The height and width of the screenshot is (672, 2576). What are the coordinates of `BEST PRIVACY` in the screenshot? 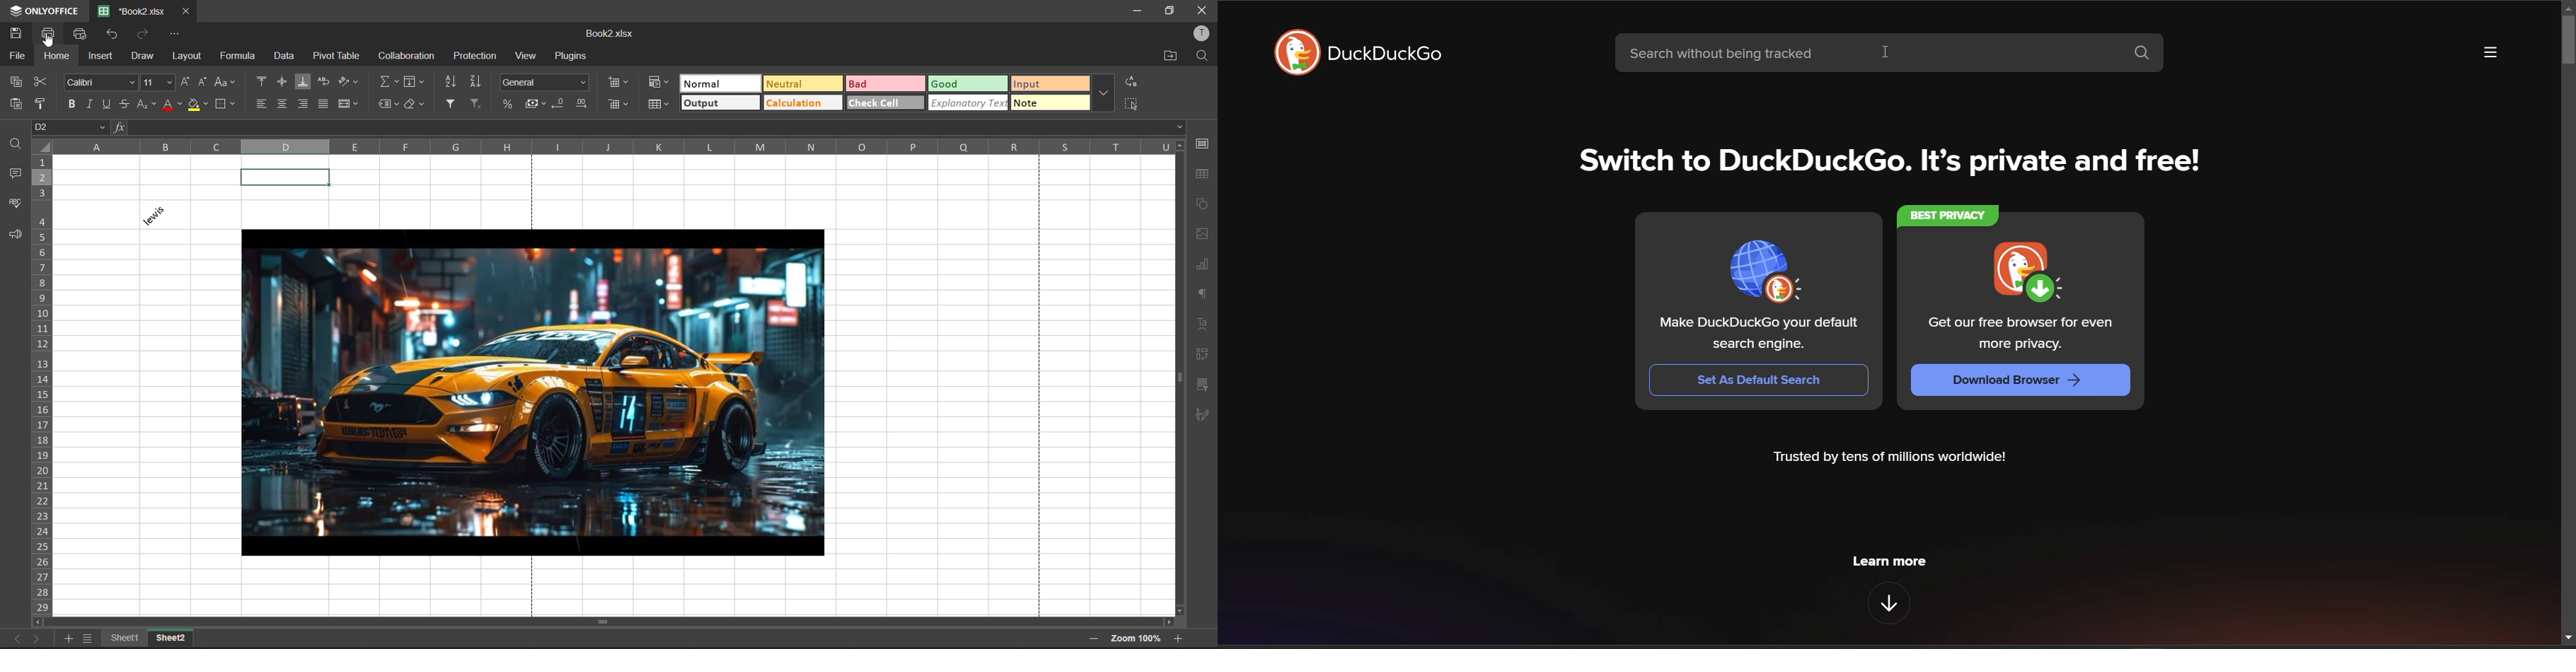 It's located at (1951, 215).